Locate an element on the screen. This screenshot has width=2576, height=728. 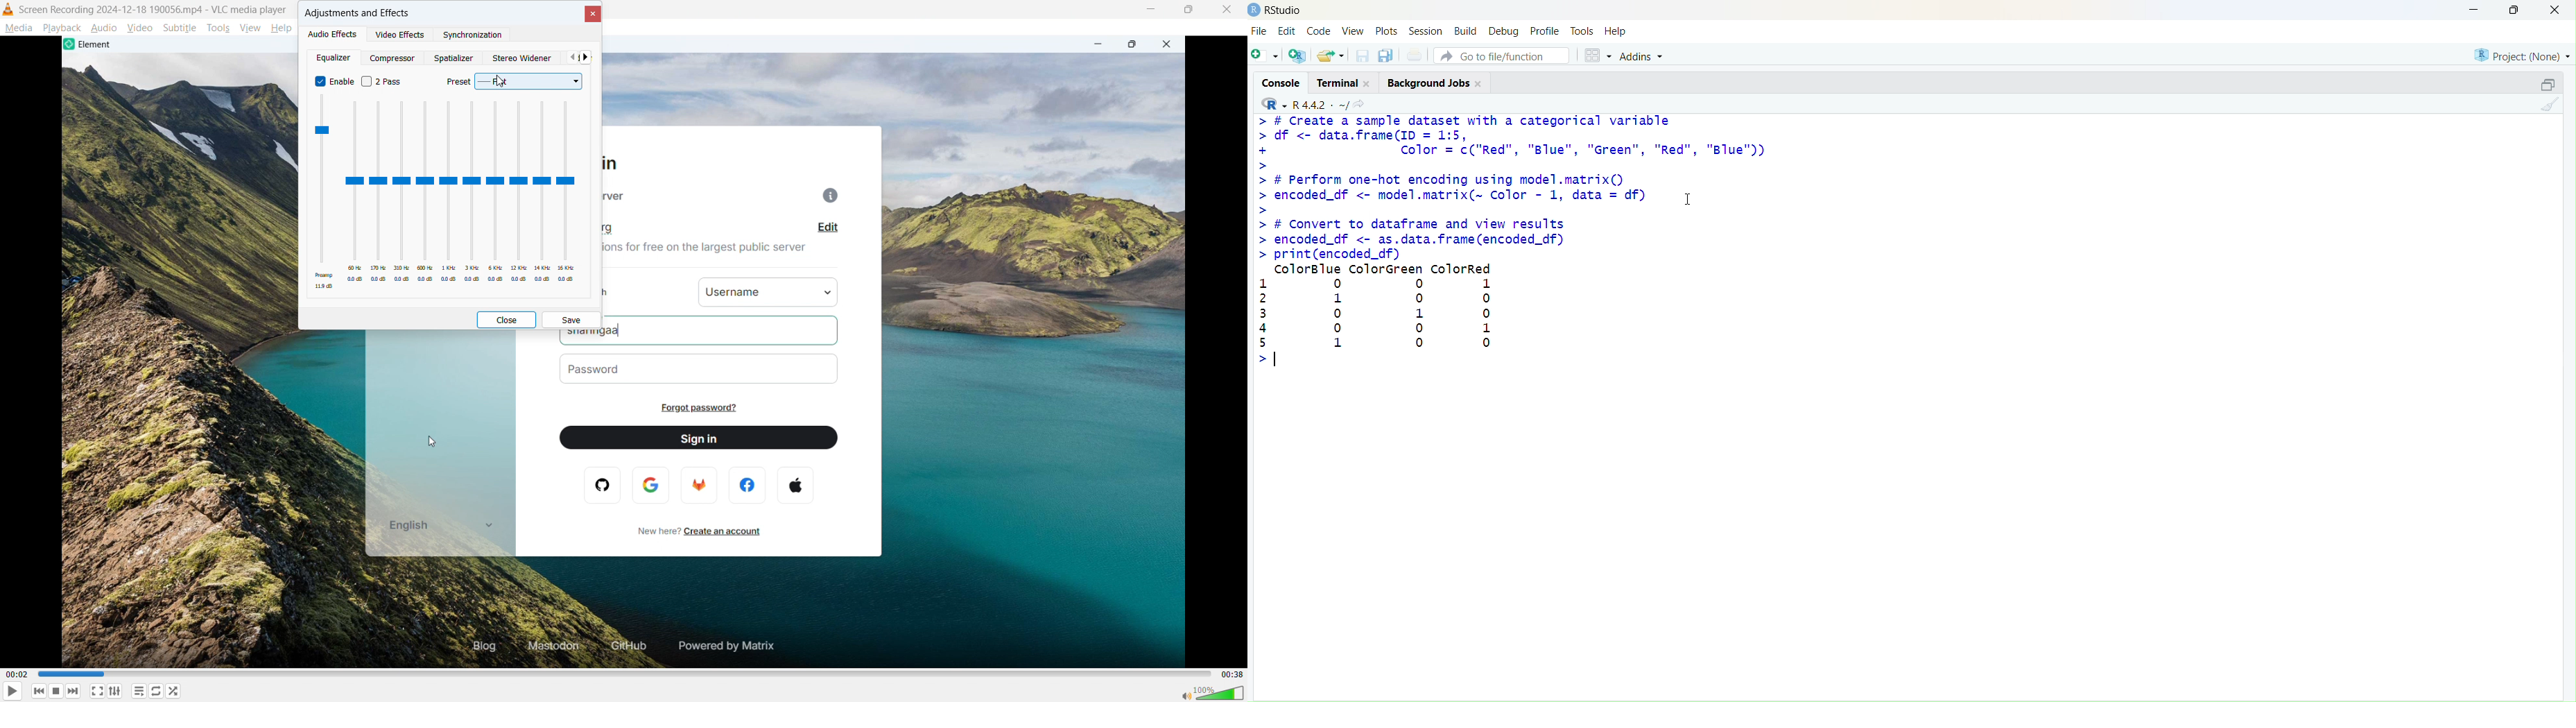
background jobs is located at coordinates (1430, 84).